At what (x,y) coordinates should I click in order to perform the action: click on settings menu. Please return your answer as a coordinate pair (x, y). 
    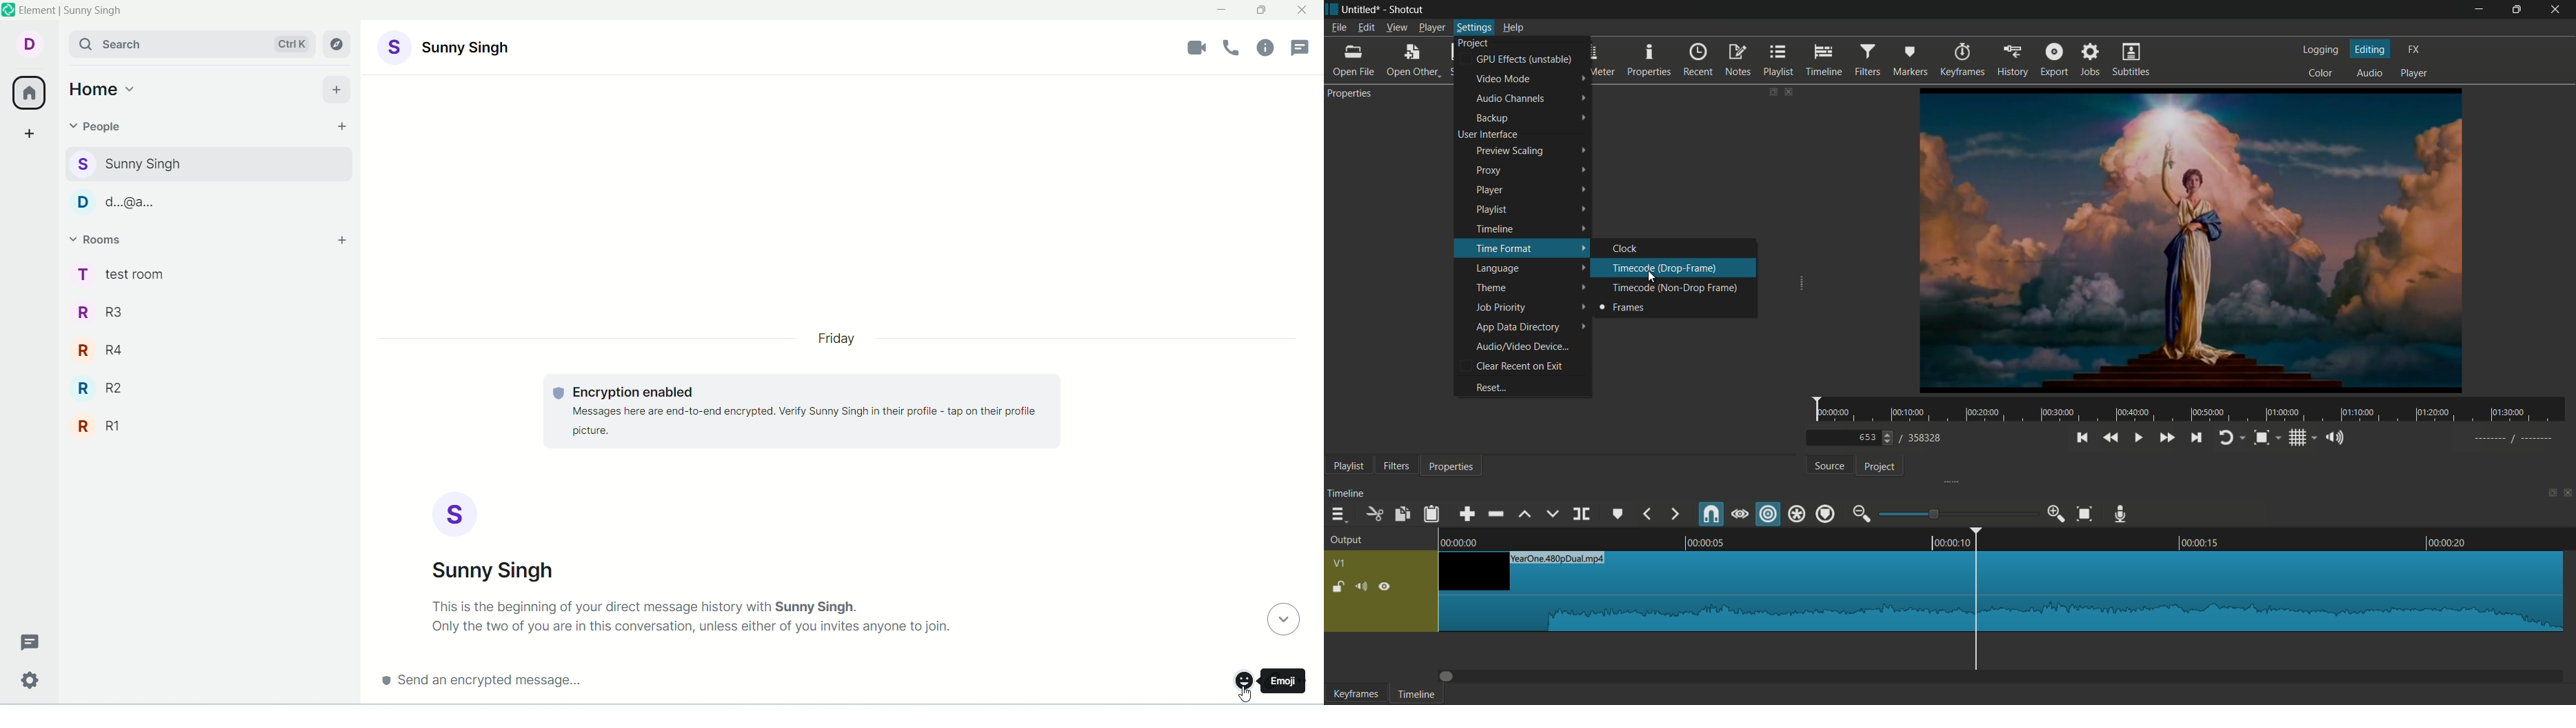
    Looking at the image, I should click on (1473, 28).